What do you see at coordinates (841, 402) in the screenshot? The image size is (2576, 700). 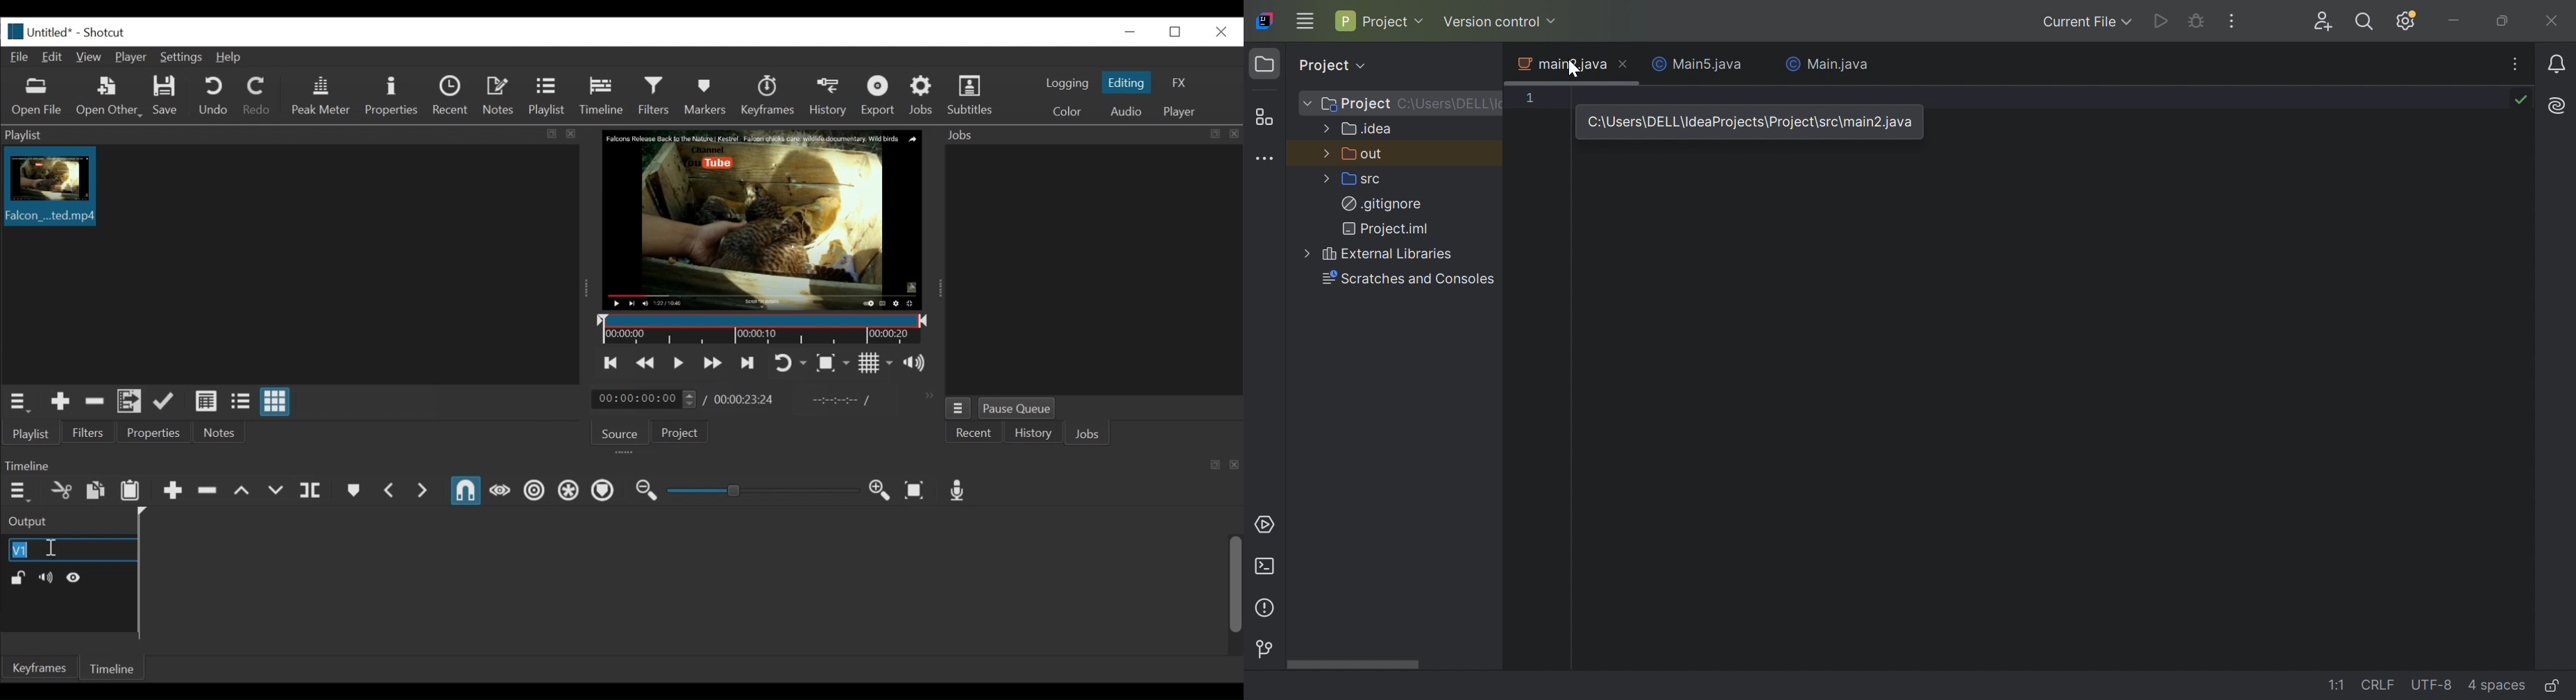 I see `In point` at bounding box center [841, 402].